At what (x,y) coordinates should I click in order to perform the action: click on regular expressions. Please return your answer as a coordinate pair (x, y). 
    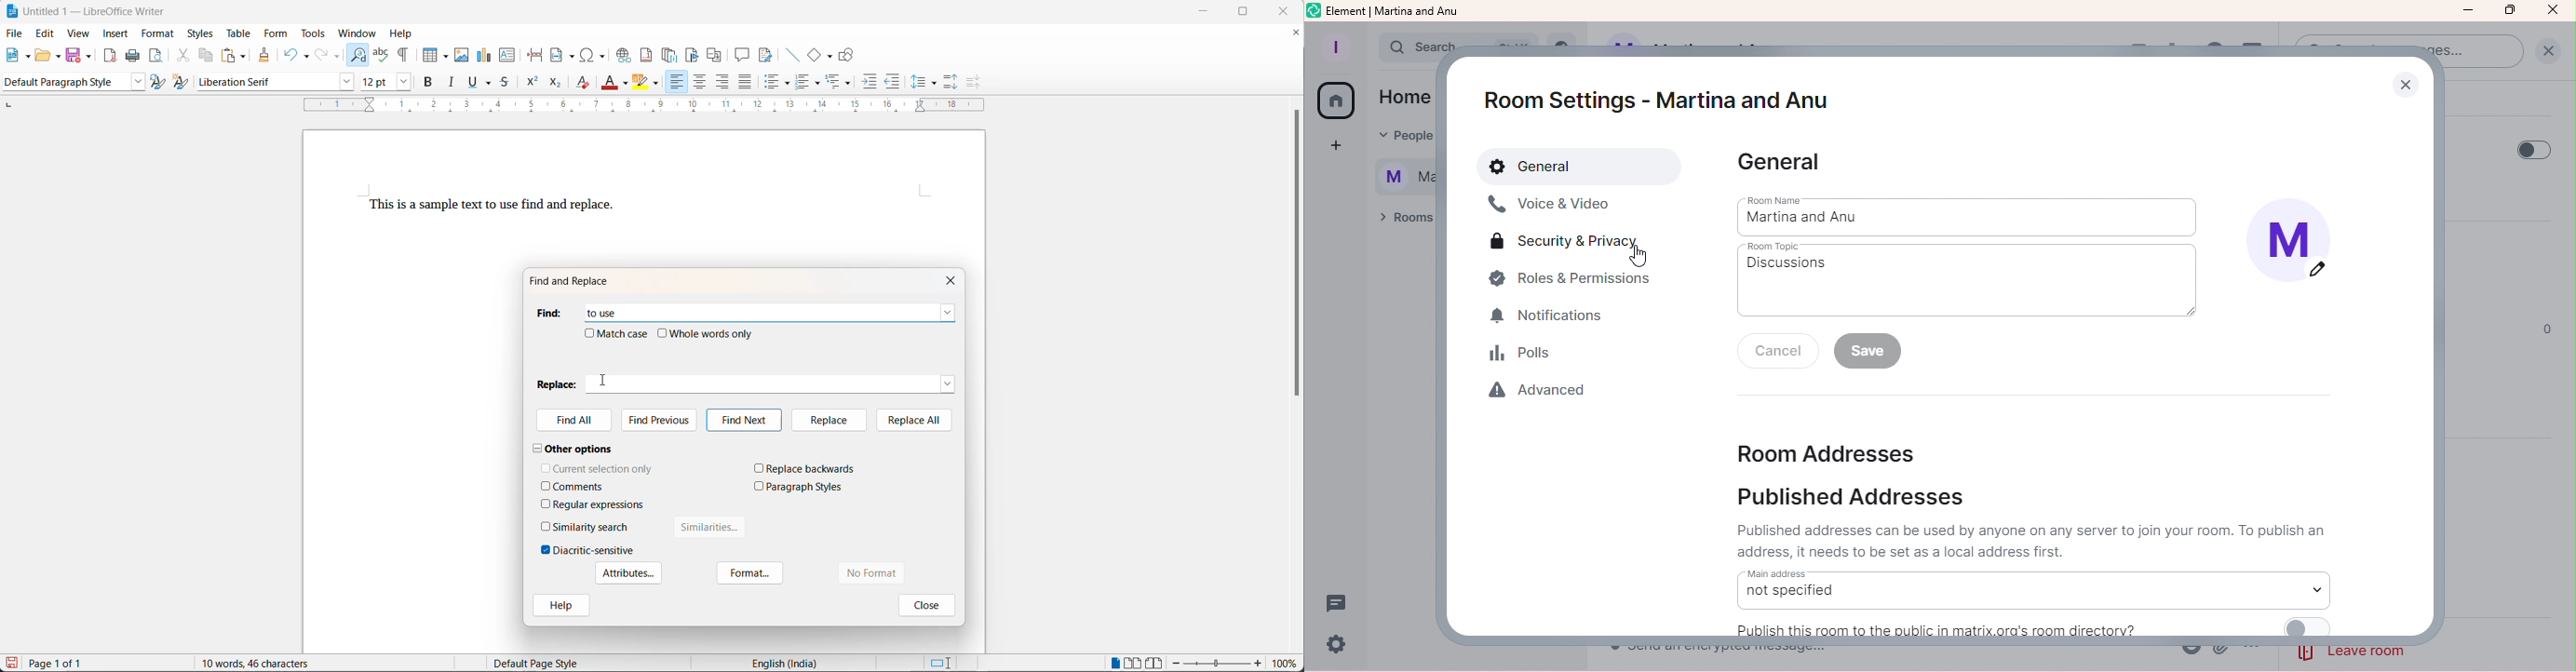
    Looking at the image, I should click on (600, 505).